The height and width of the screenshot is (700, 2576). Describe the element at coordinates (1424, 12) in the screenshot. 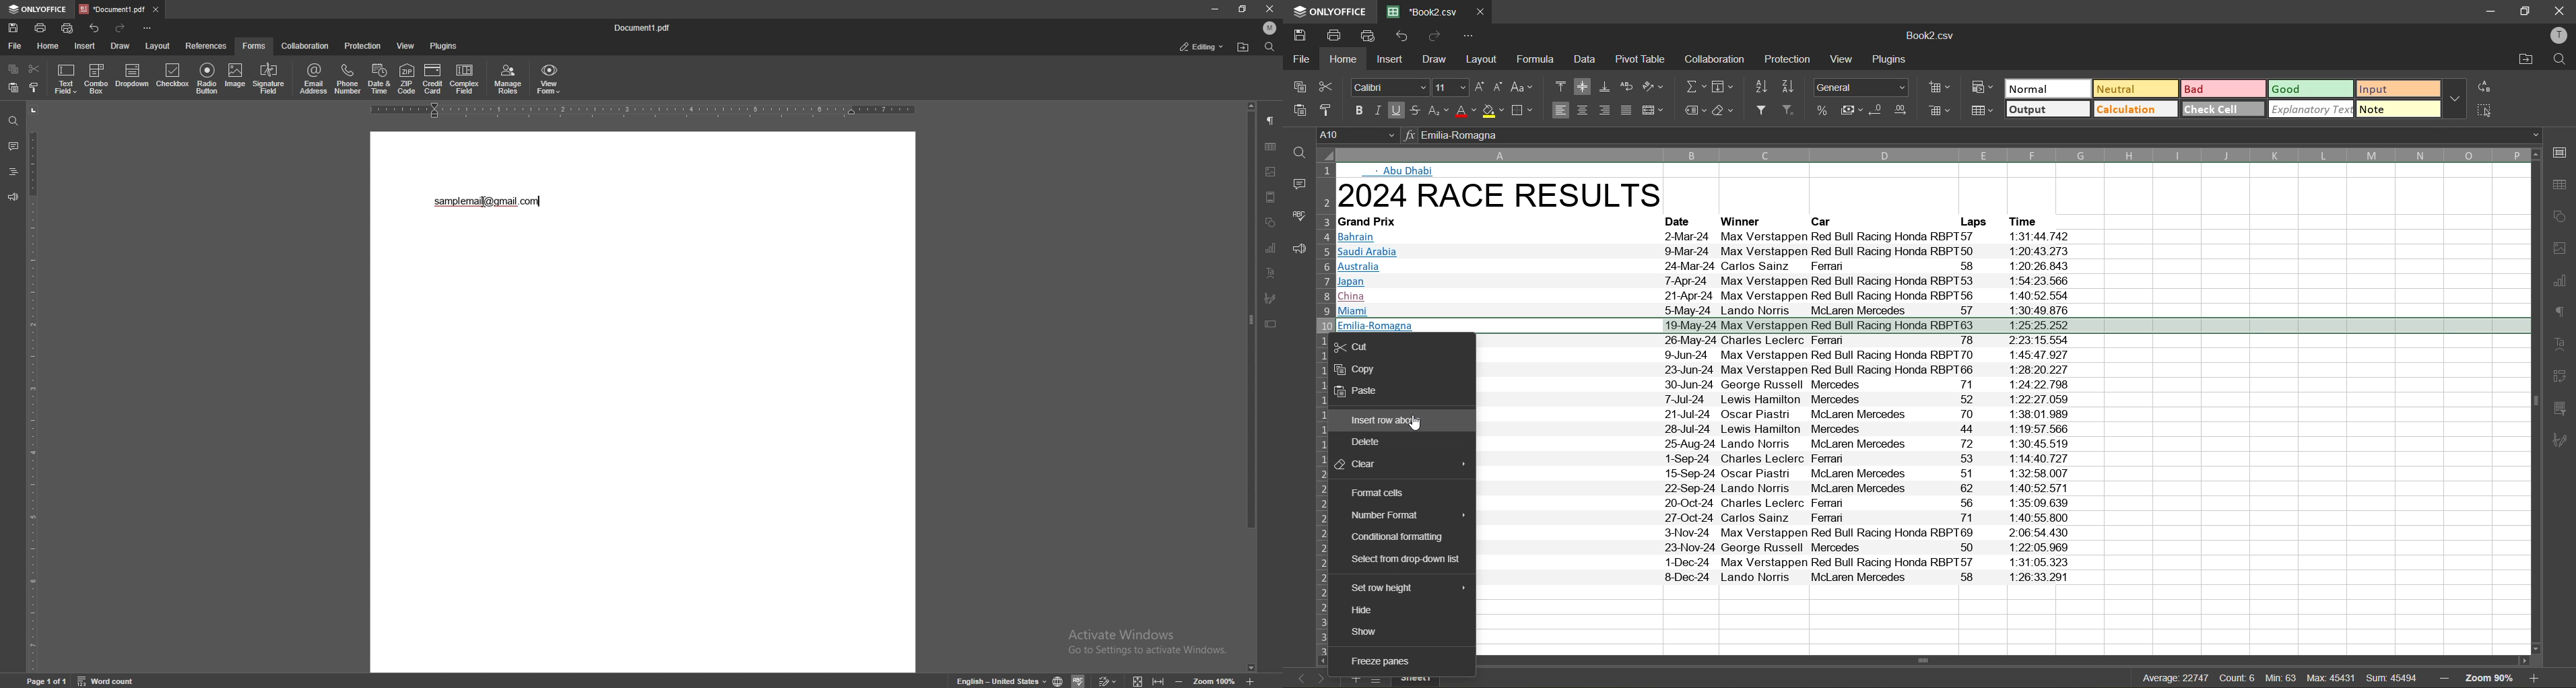

I see `filename: Book2.csv` at that location.